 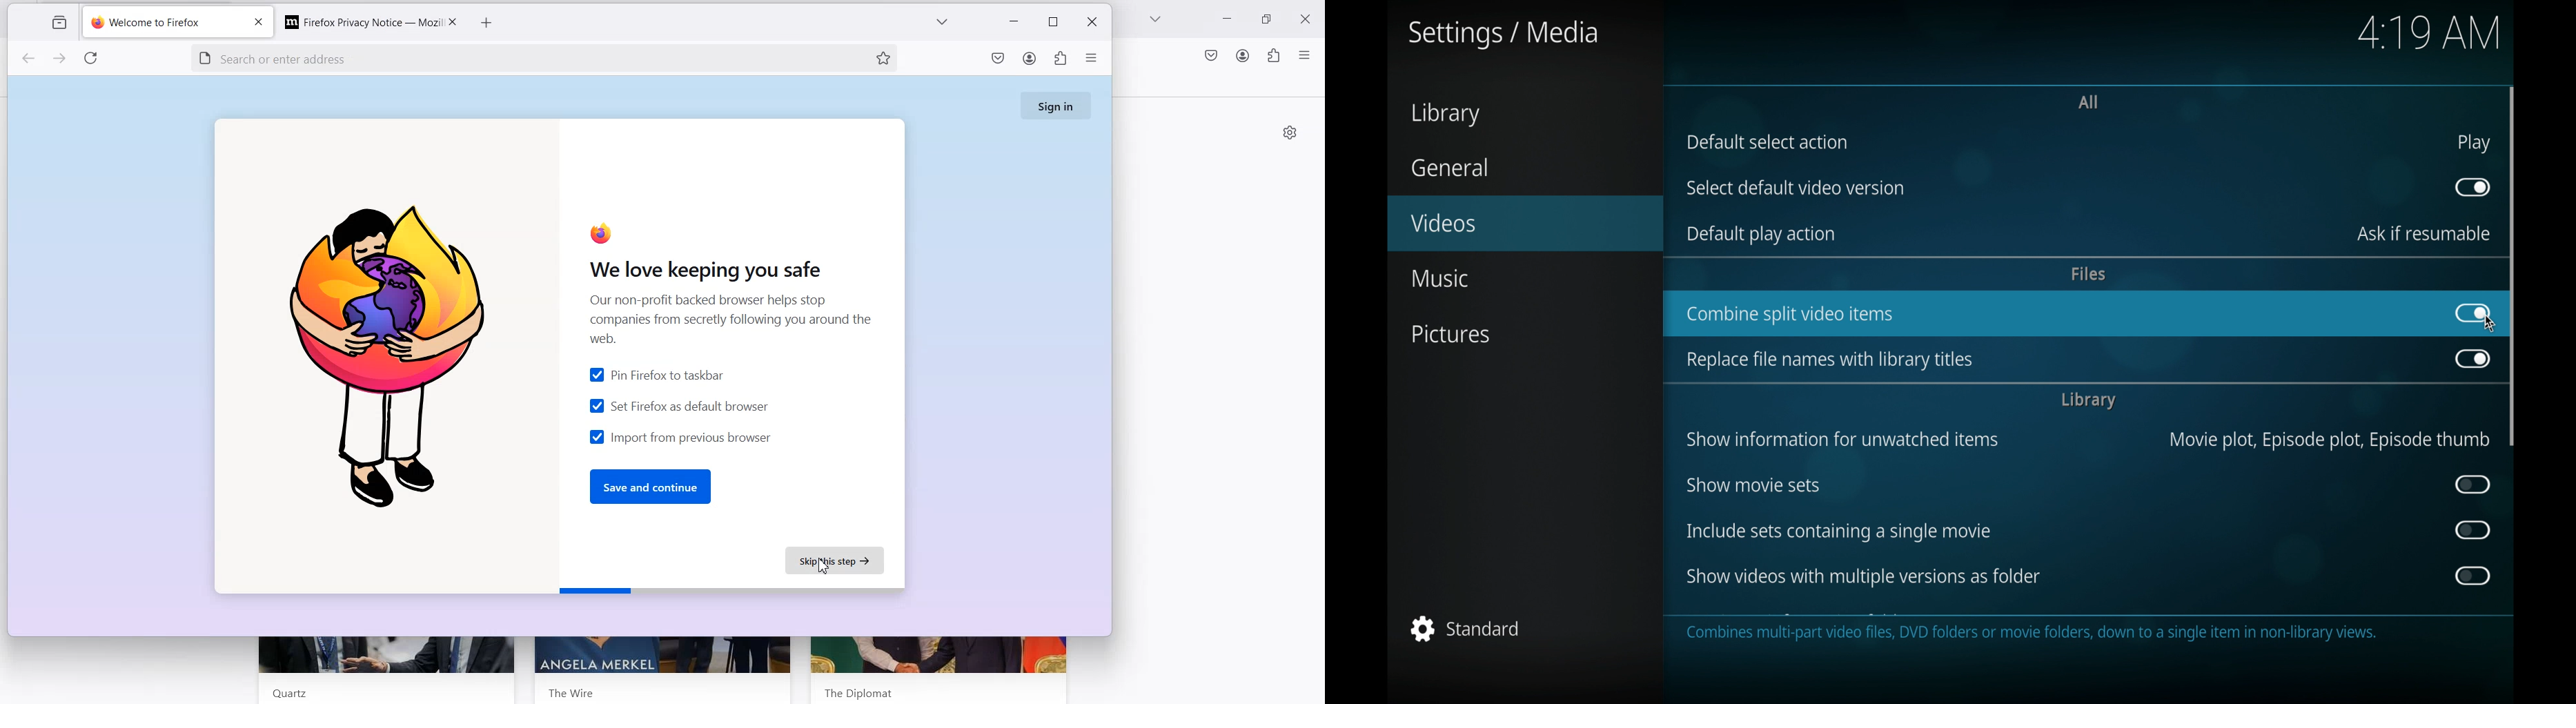 I want to click on toggle button on, so click(x=2472, y=314).